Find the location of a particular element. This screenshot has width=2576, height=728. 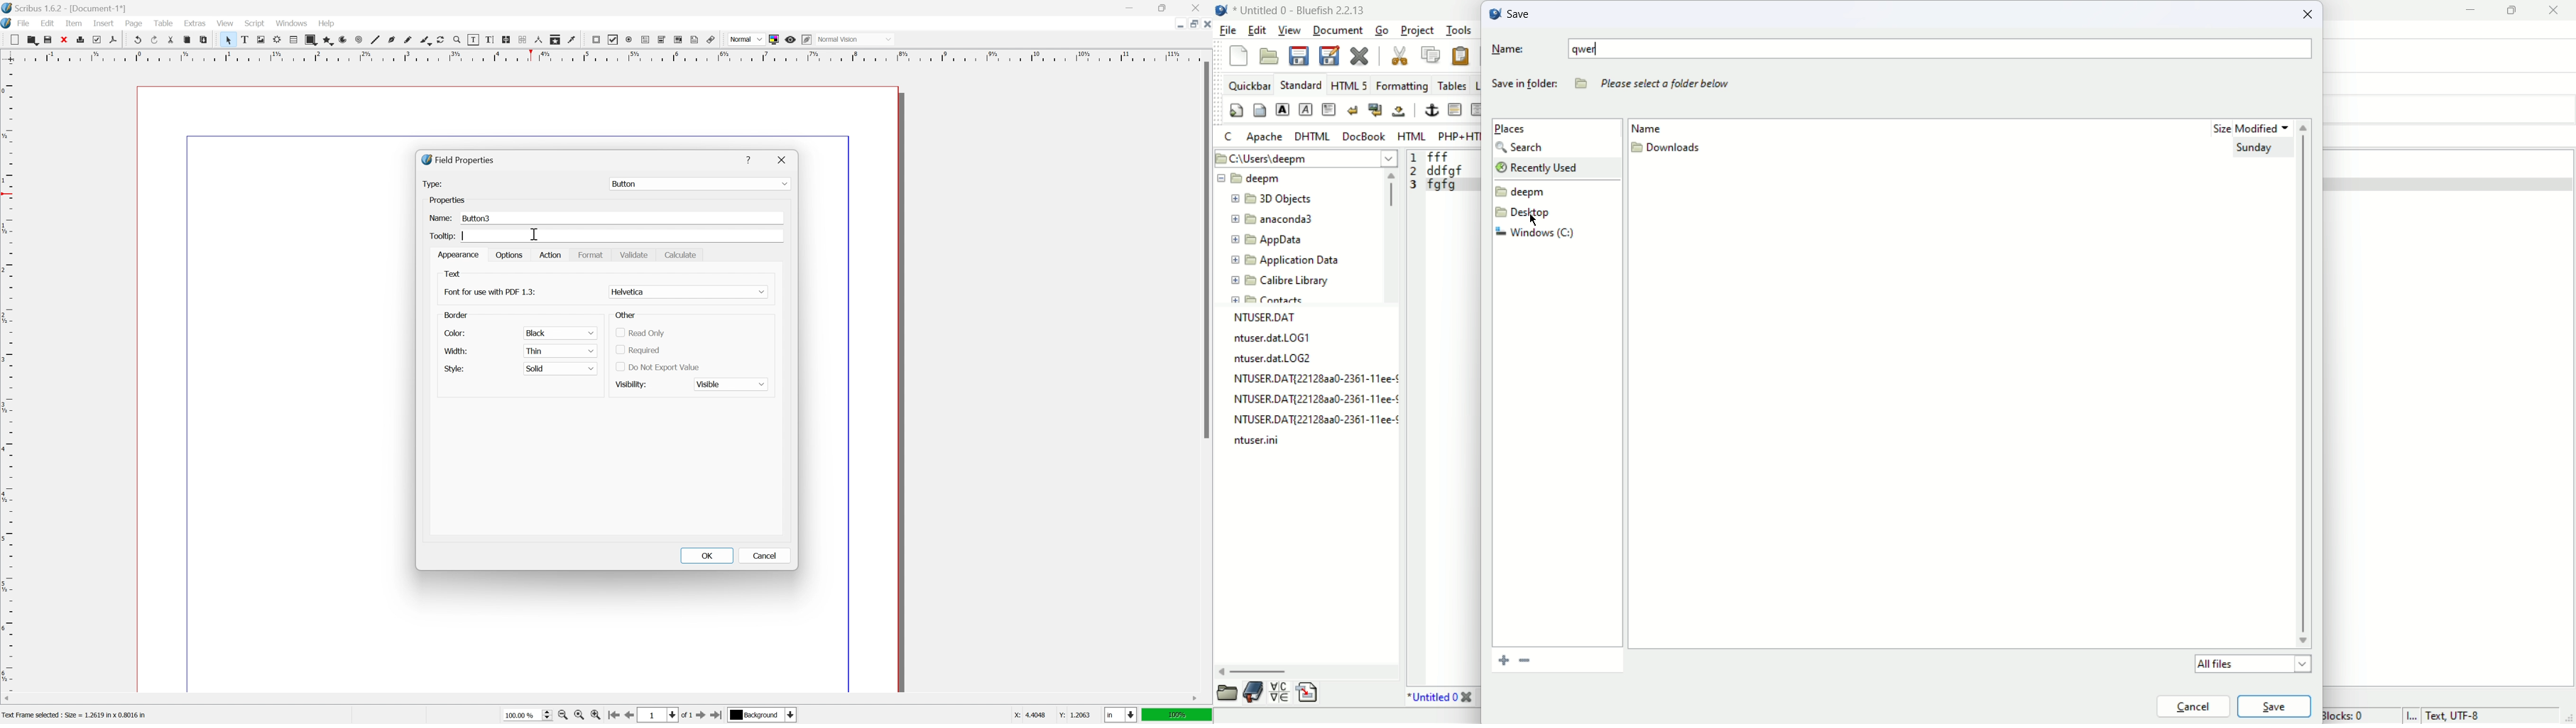

line is located at coordinates (375, 39).